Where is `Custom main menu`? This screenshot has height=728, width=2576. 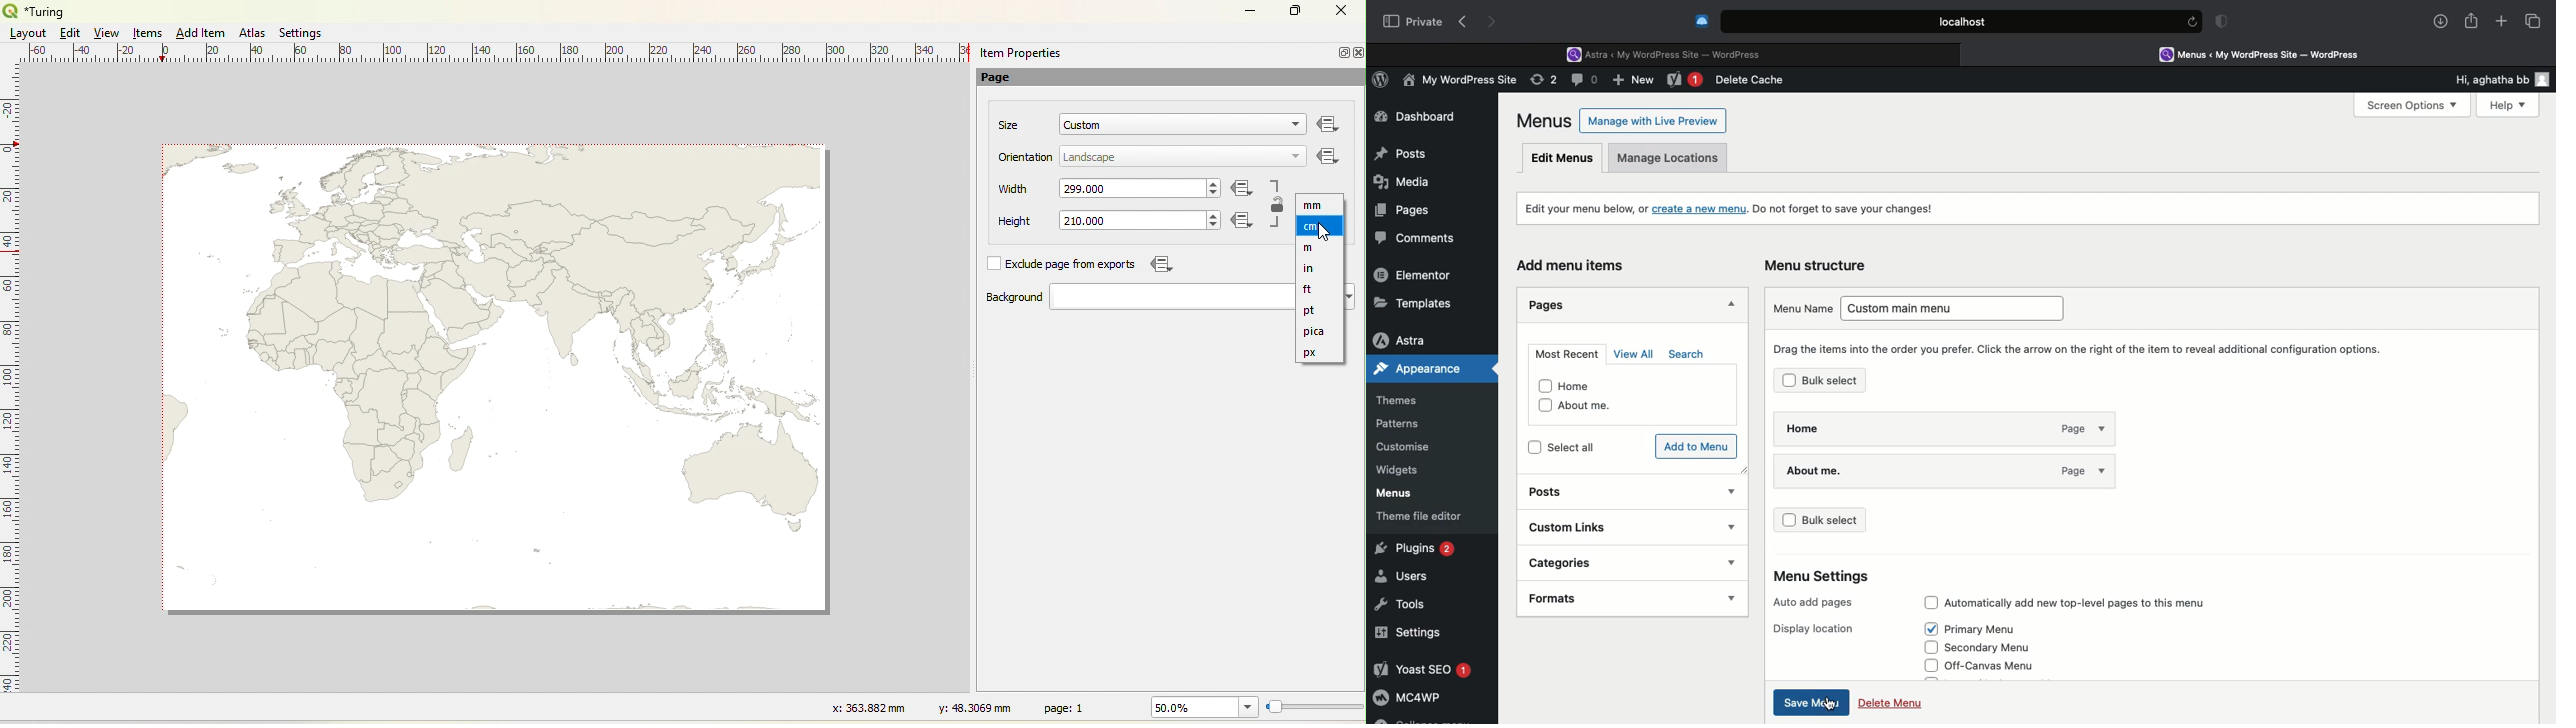
Custom main menu is located at coordinates (1959, 311).